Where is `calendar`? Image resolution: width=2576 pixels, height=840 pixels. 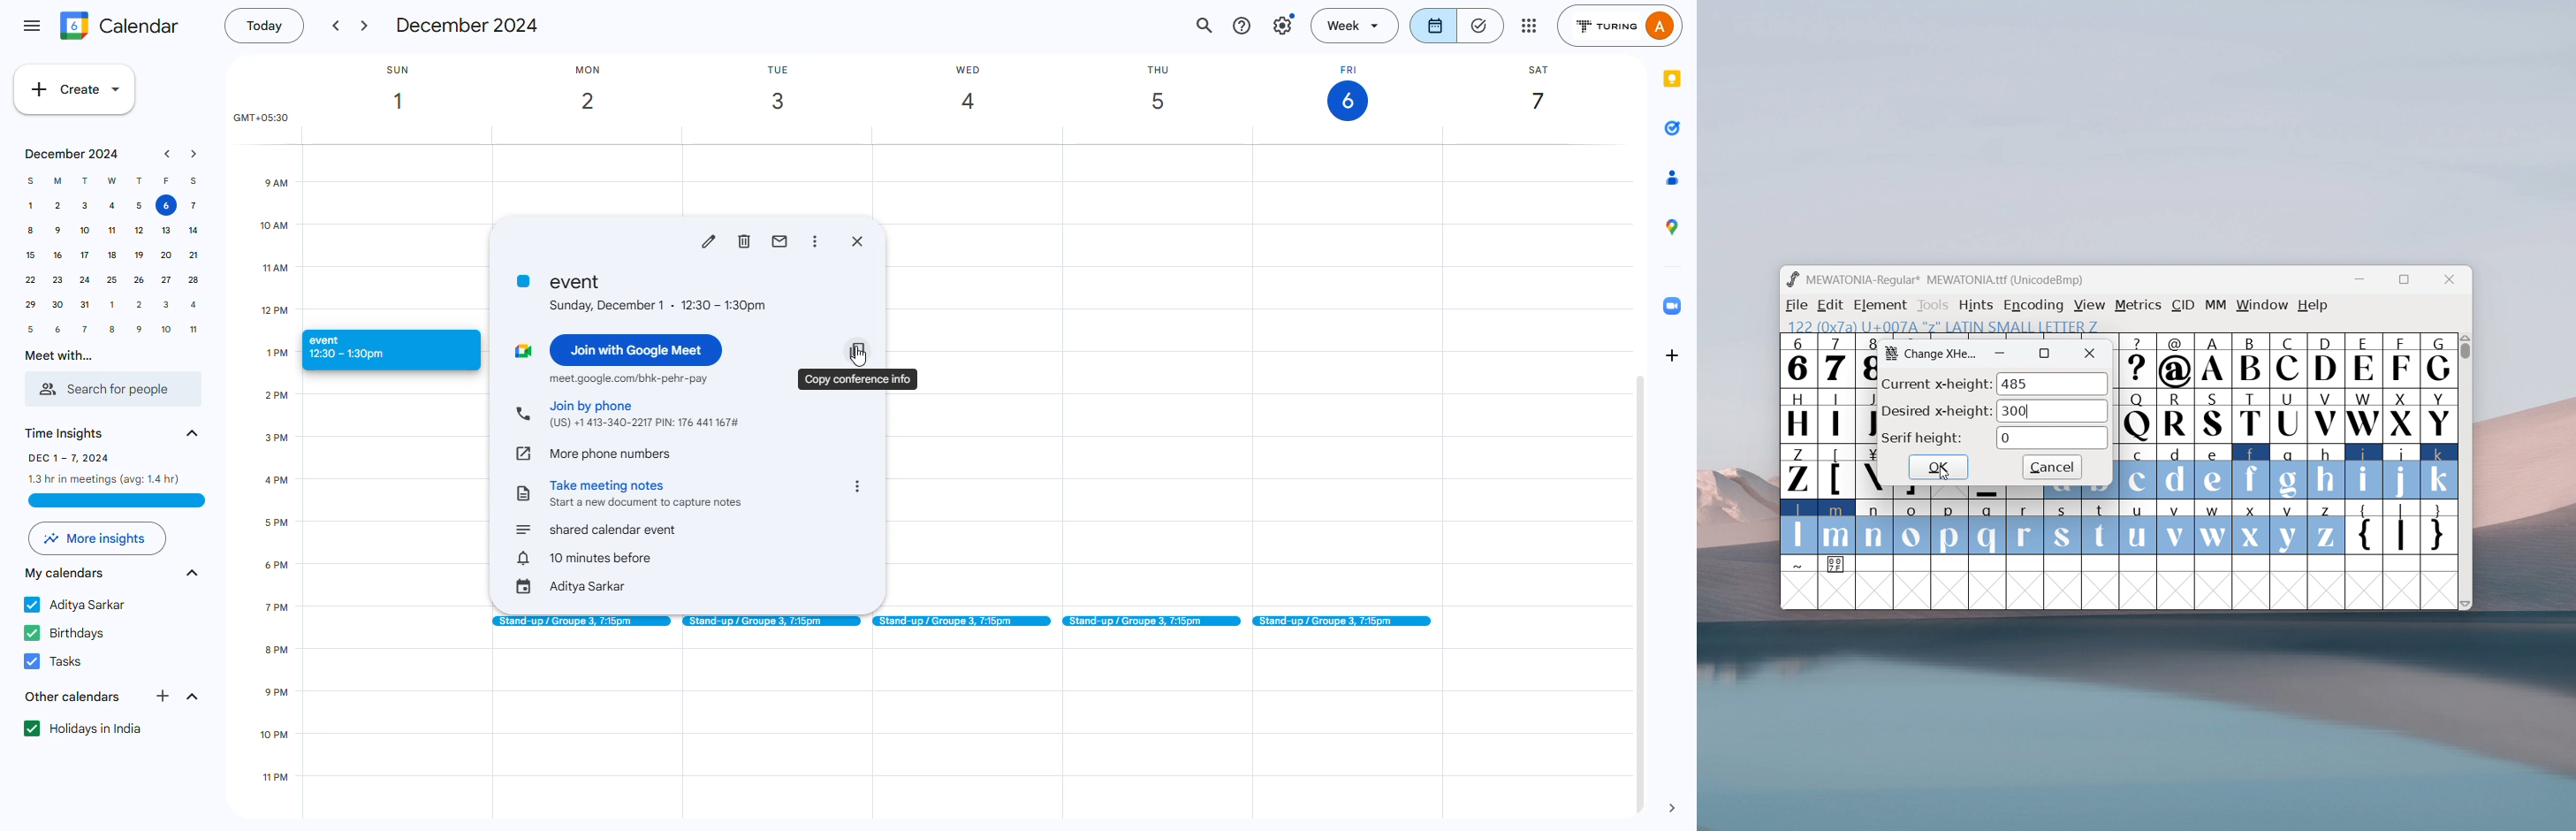
calendar is located at coordinates (66, 573).